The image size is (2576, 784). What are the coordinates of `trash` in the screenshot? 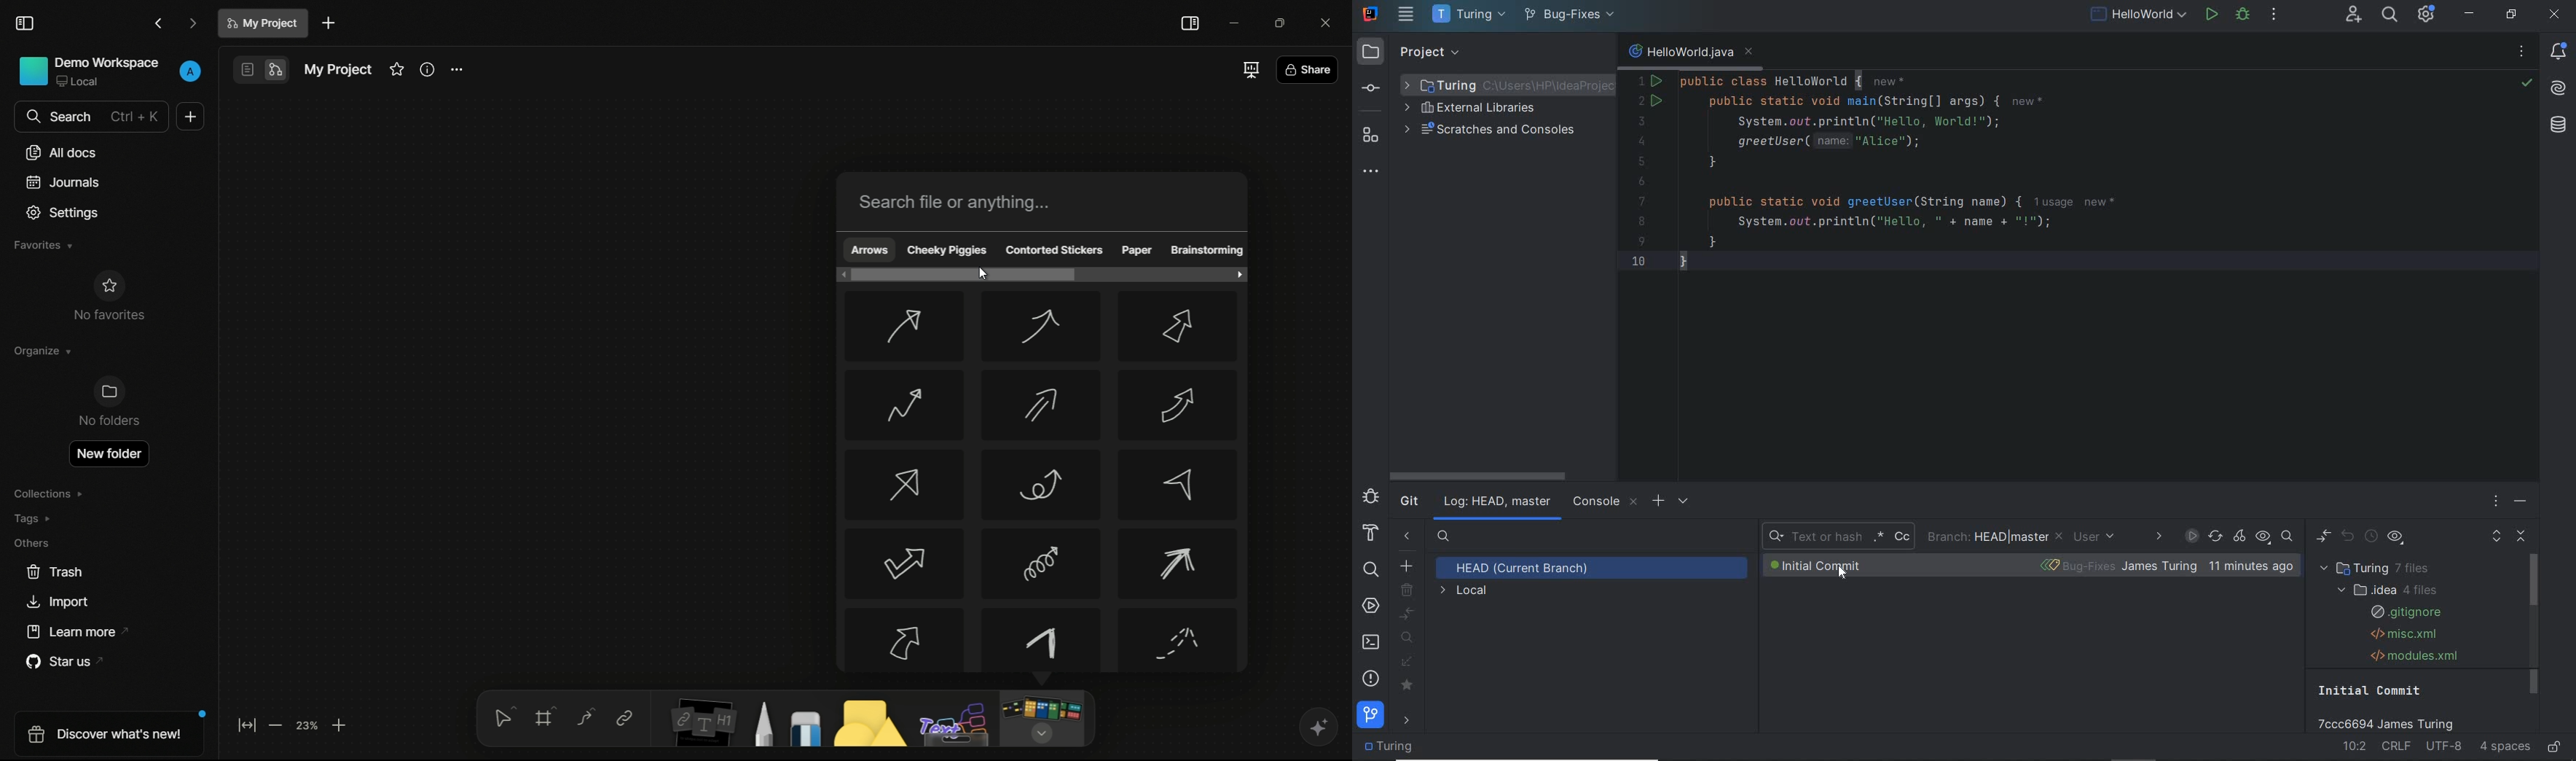 It's located at (56, 572).